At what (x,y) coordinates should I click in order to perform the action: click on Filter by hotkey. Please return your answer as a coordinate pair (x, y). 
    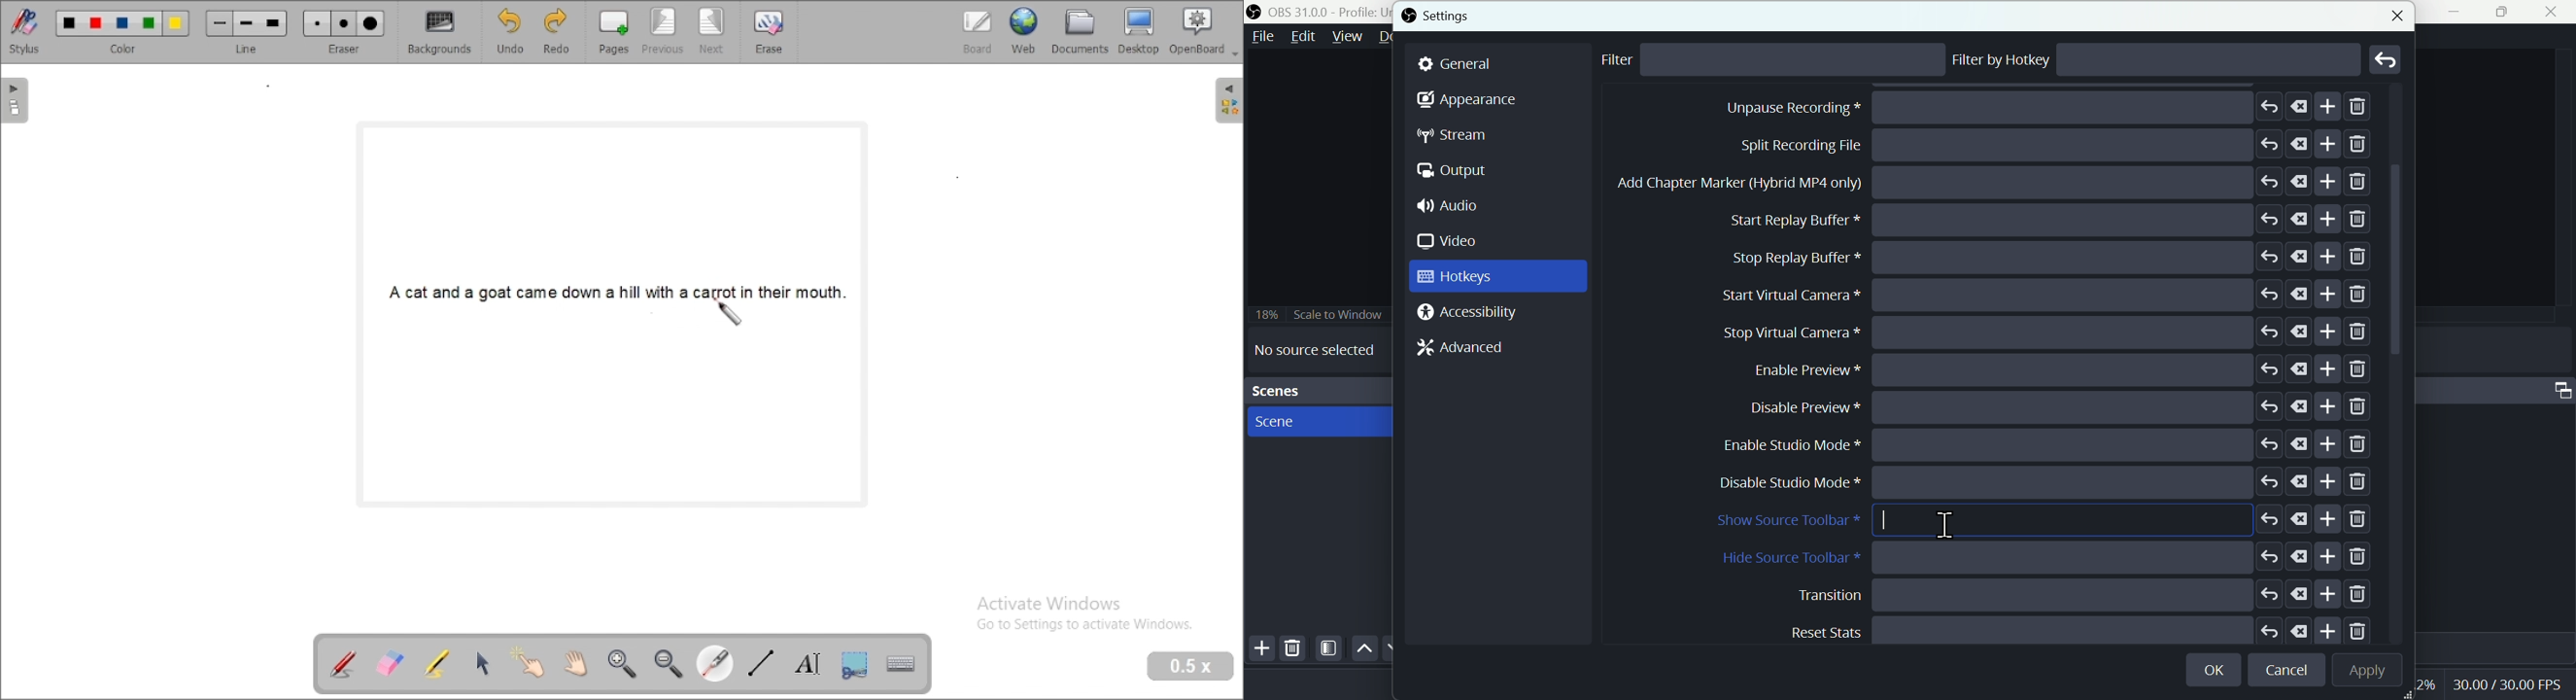
    Looking at the image, I should click on (2002, 60).